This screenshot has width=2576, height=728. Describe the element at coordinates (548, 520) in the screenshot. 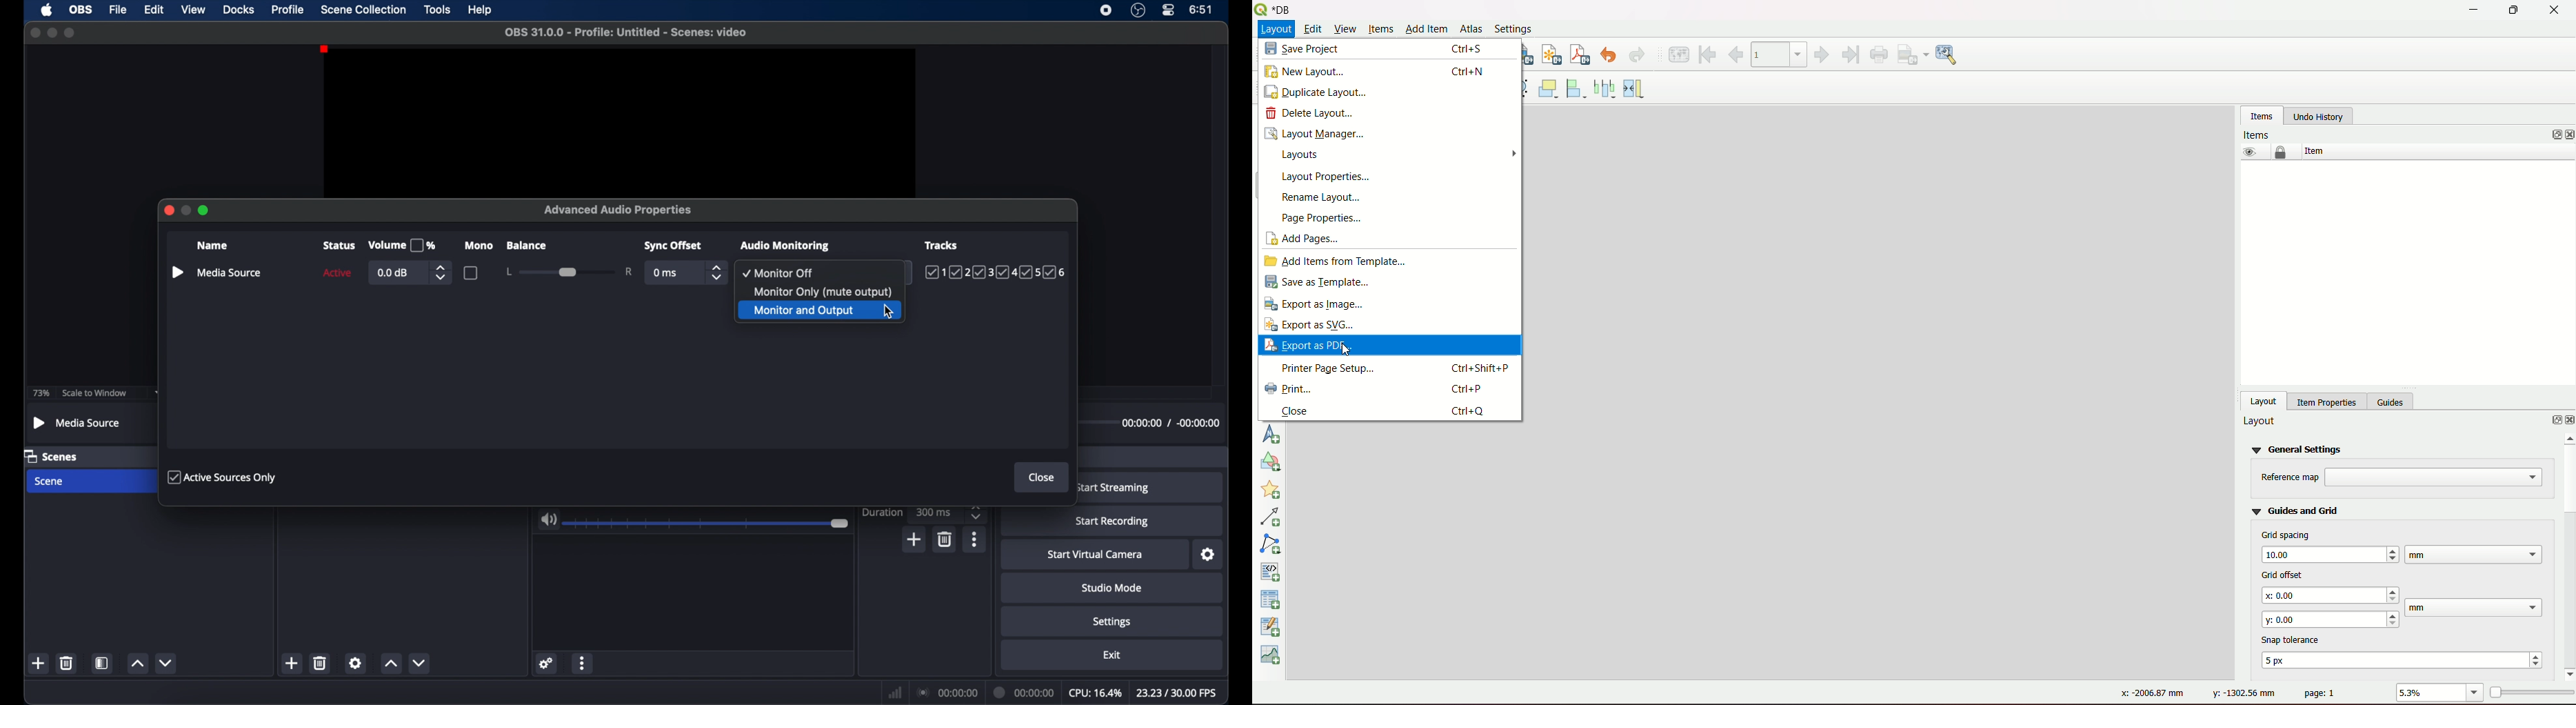

I see `volume` at that location.